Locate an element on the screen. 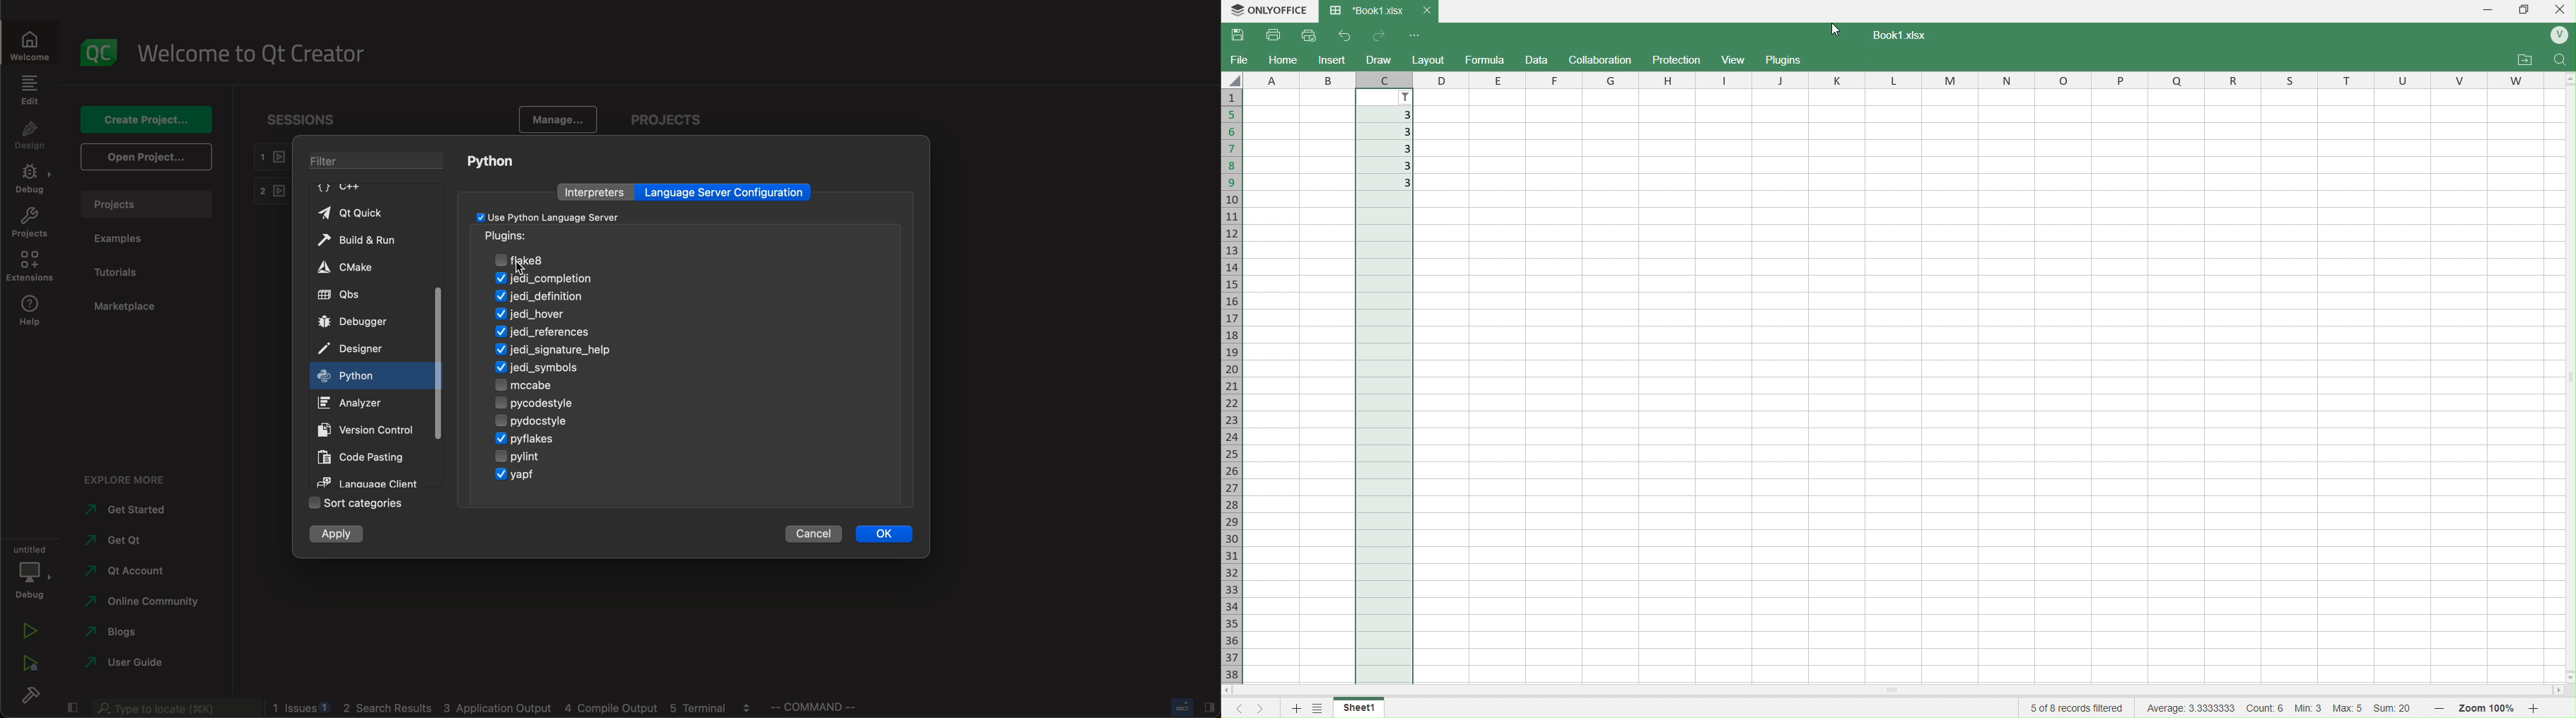 This screenshot has height=728, width=2576. Find is located at coordinates (2558, 61).